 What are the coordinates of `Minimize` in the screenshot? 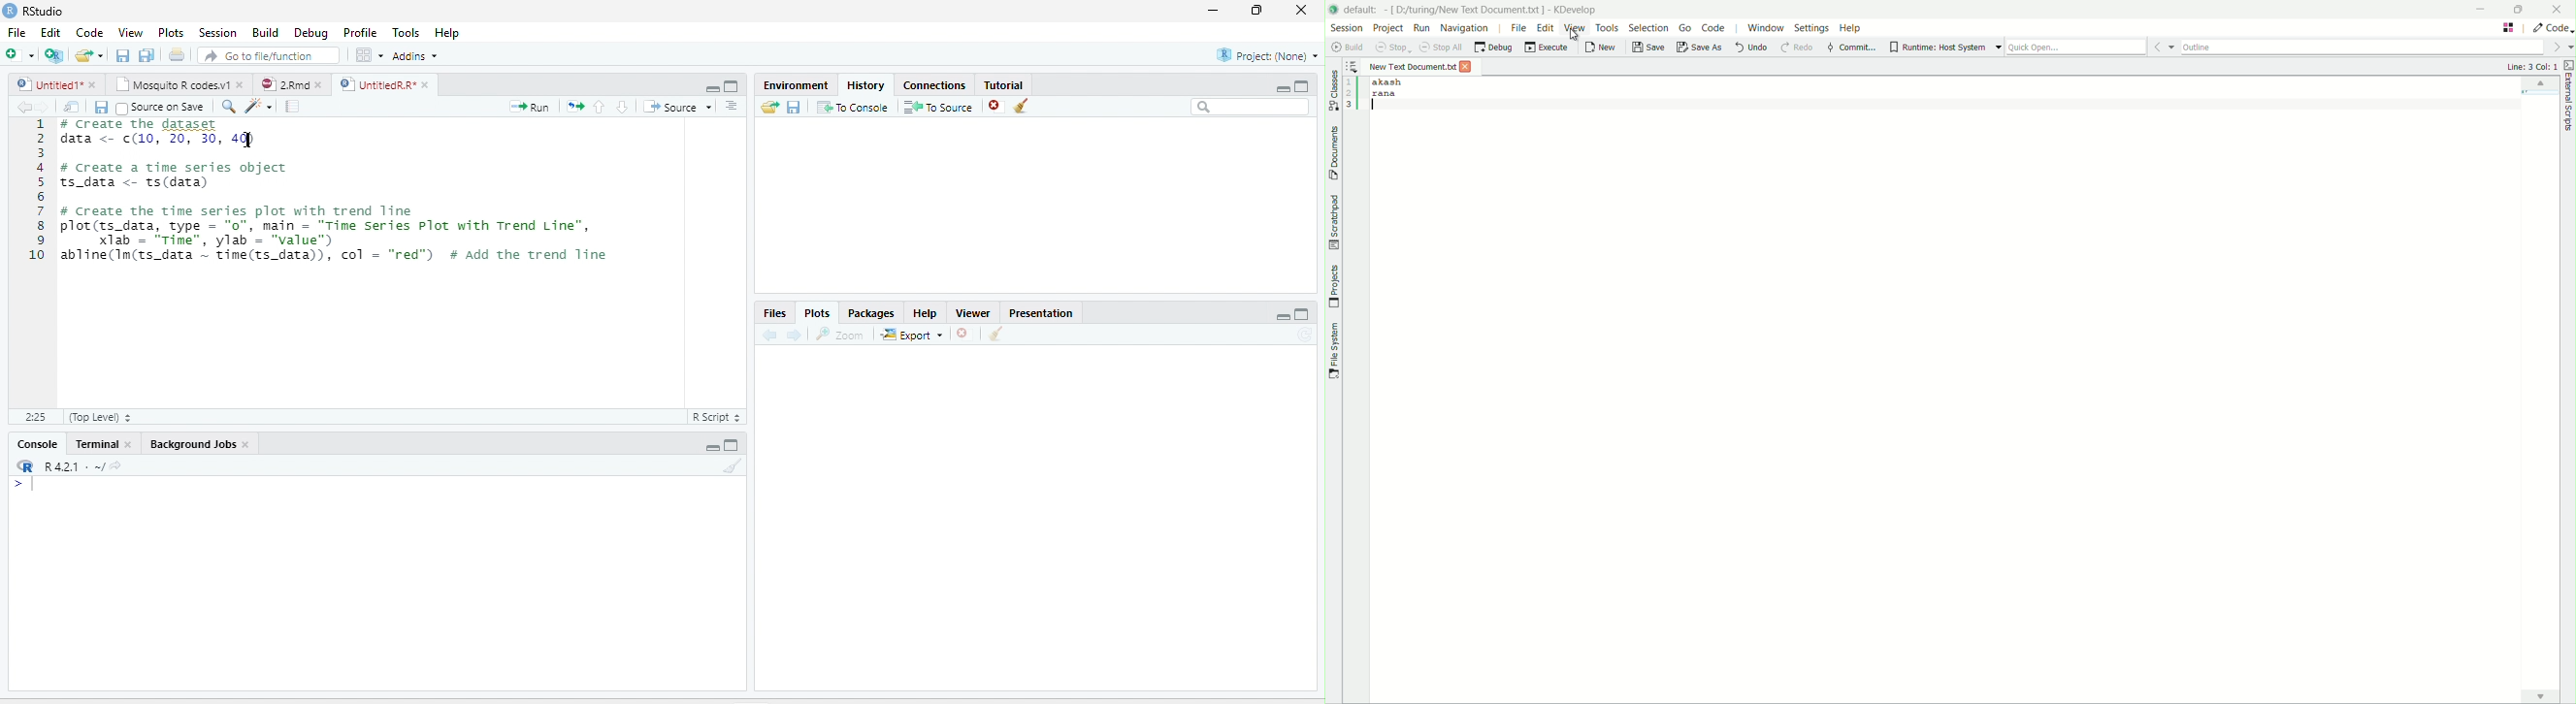 It's located at (711, 89).